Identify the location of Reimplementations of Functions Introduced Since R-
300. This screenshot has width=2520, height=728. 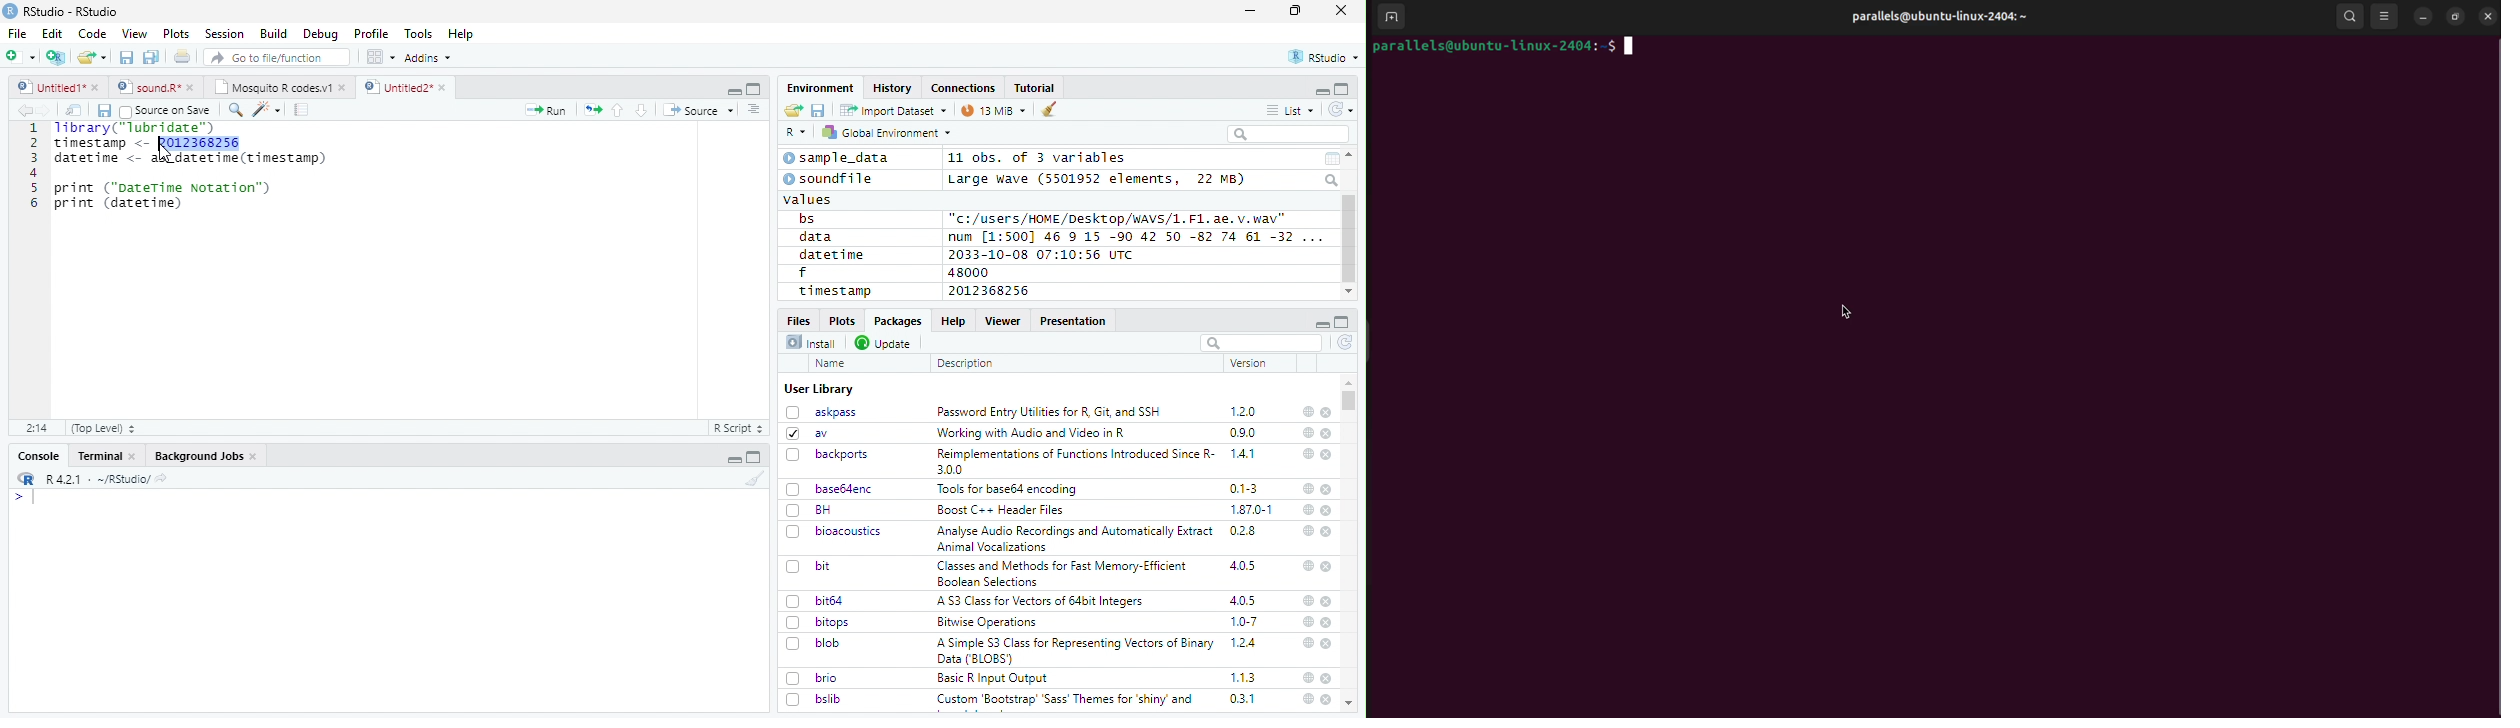
(1074, 461).